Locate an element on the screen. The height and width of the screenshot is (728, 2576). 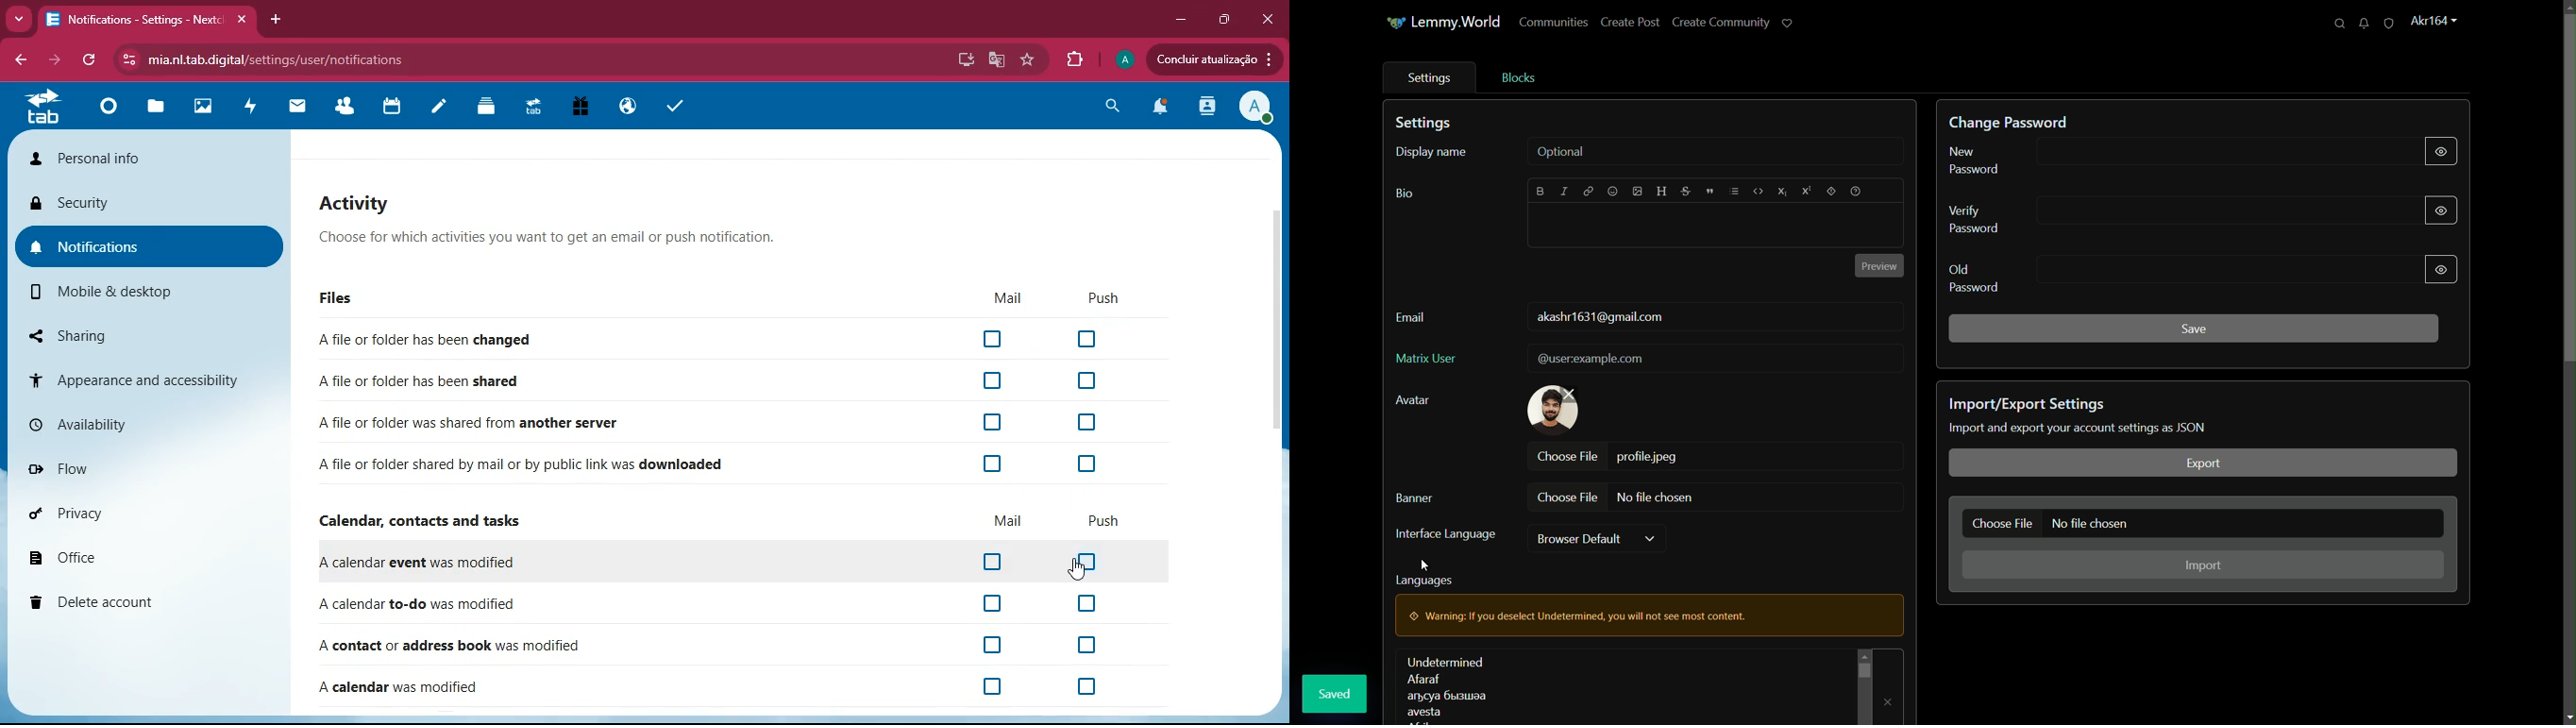
A calendar was modified is located at coordinates (398, 687).